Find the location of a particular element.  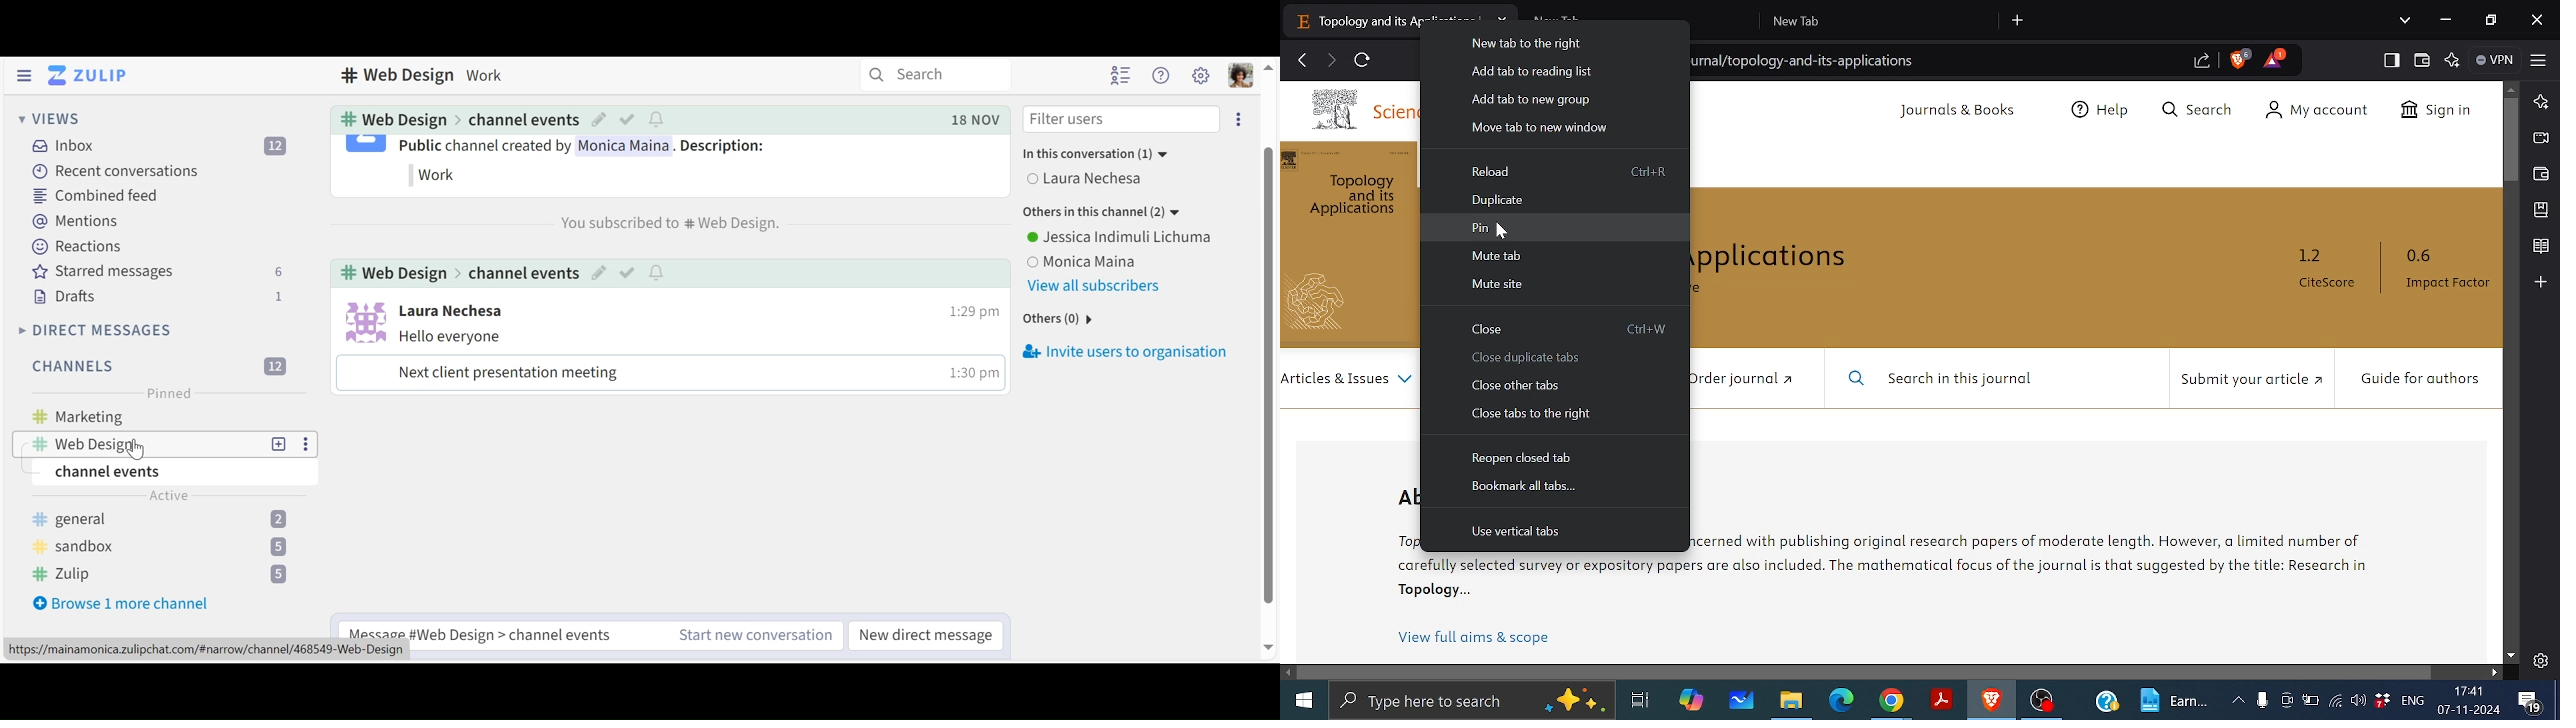

Combined feed is located at coordinates (95, 195).